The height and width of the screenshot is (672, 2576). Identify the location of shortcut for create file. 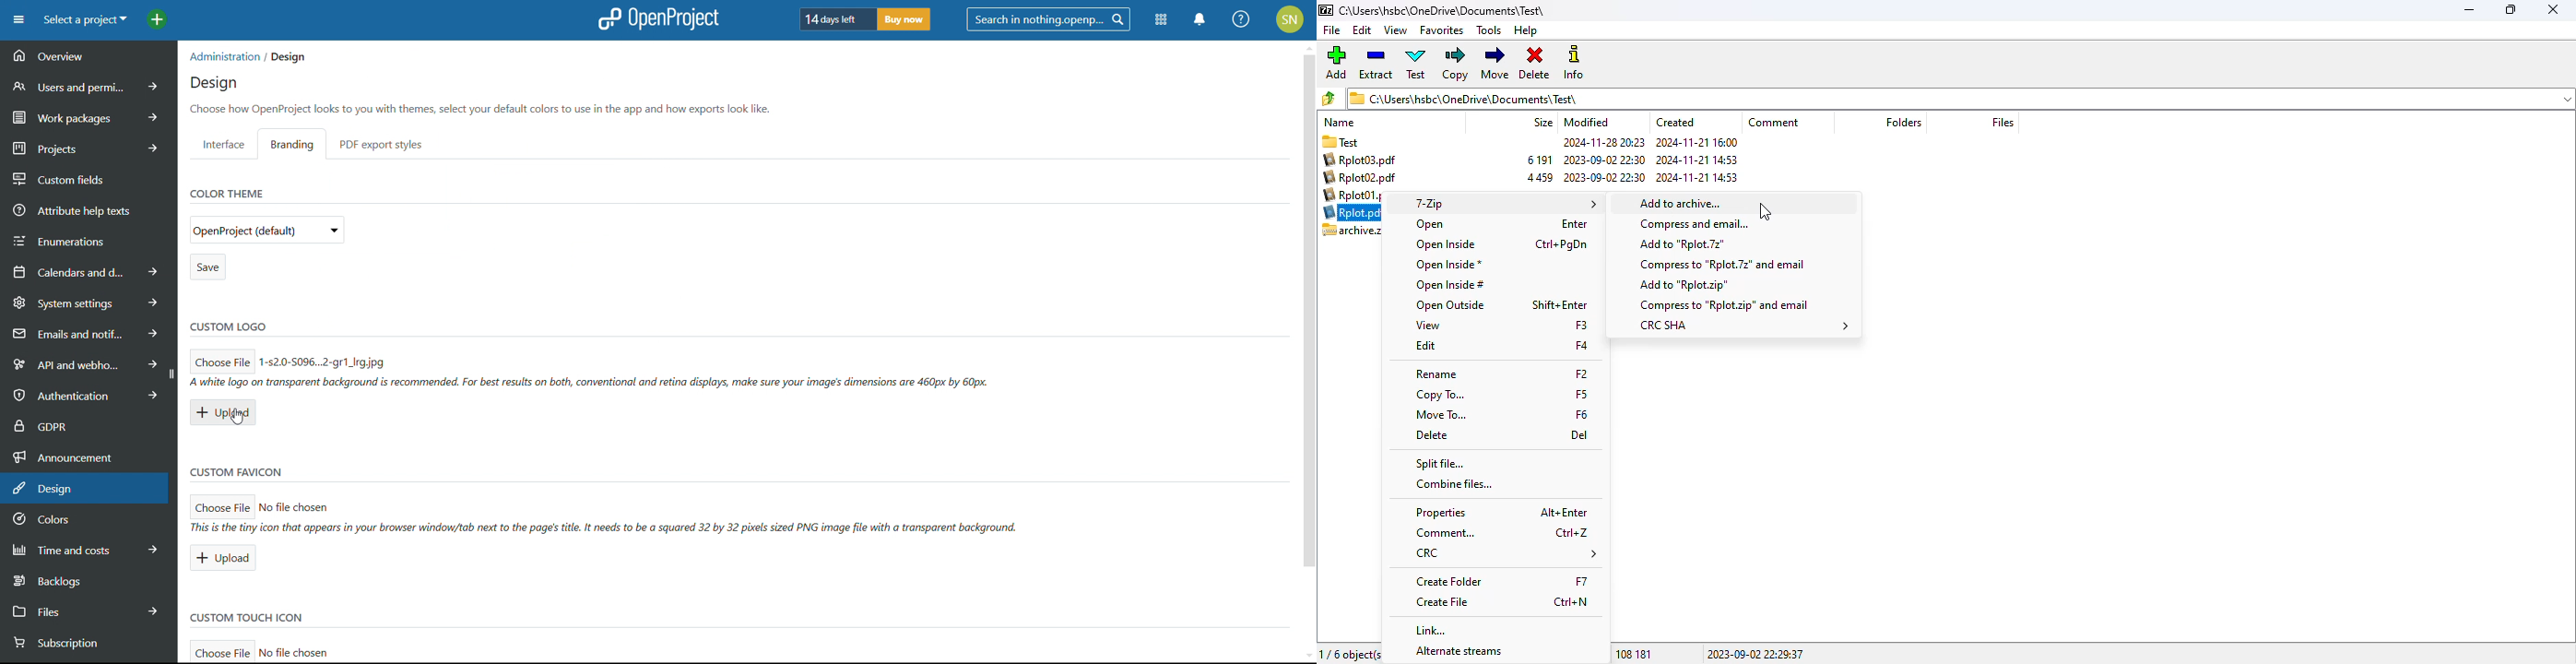
(1572, 603).